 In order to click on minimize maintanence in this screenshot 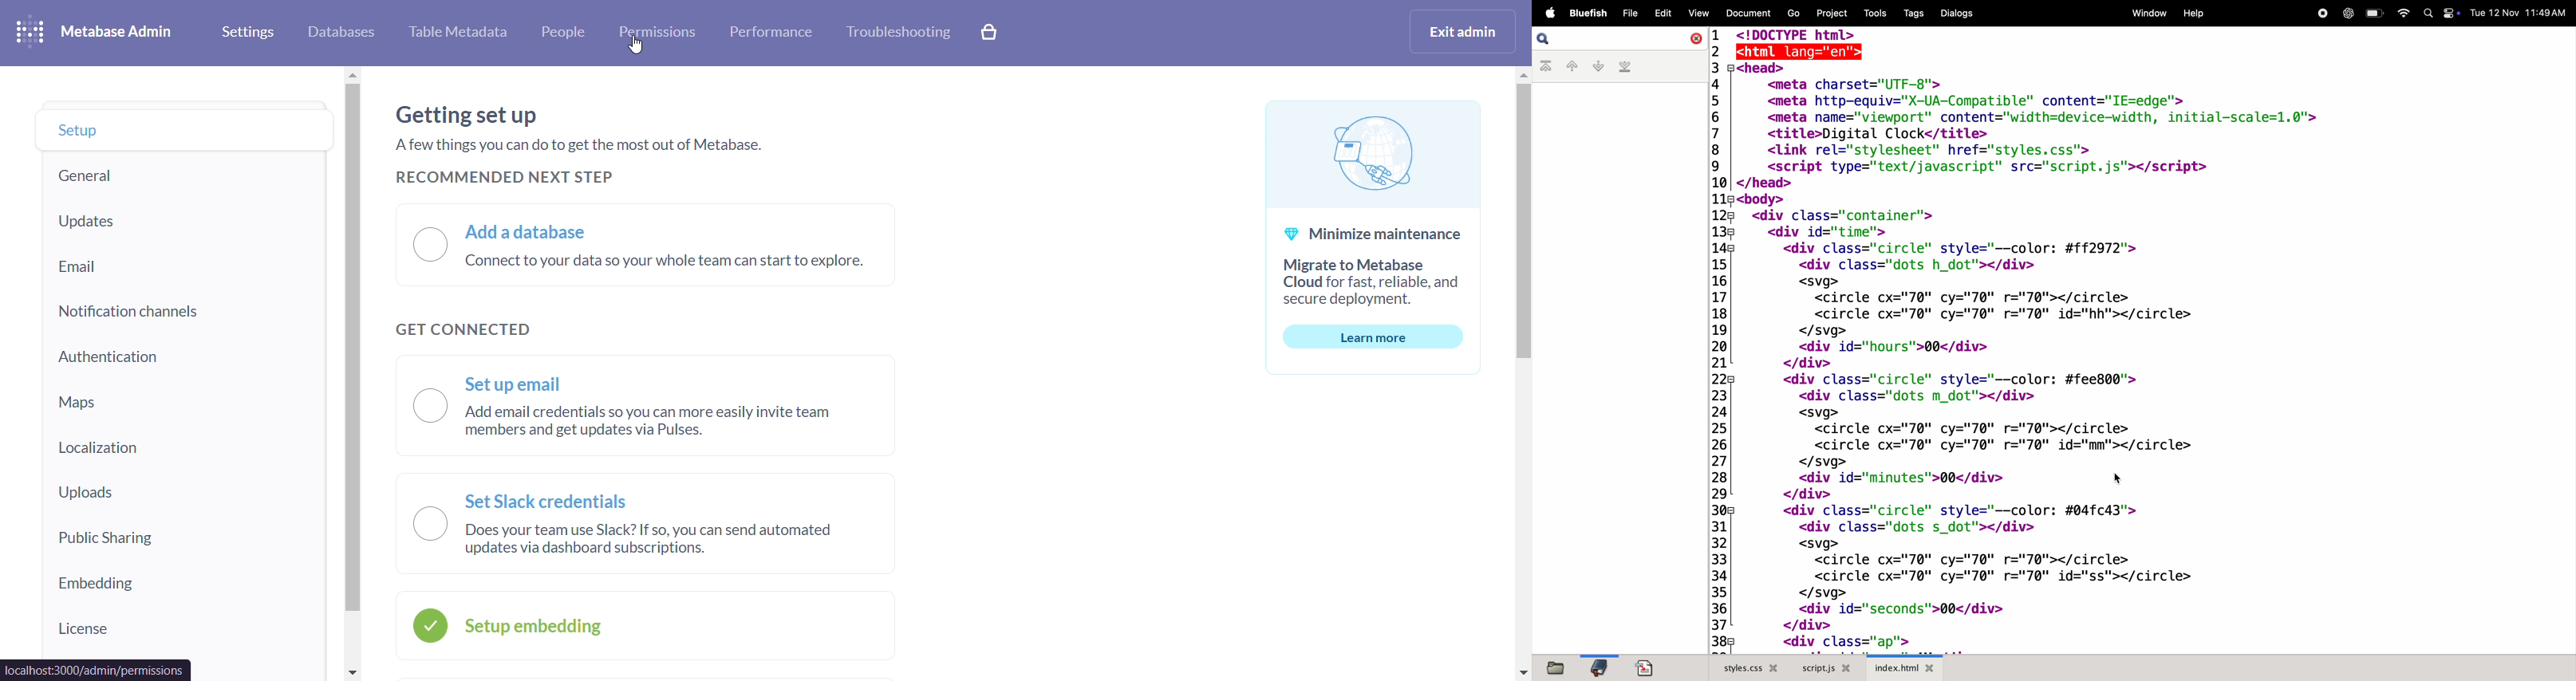, I will do `click(1371, 239)`.